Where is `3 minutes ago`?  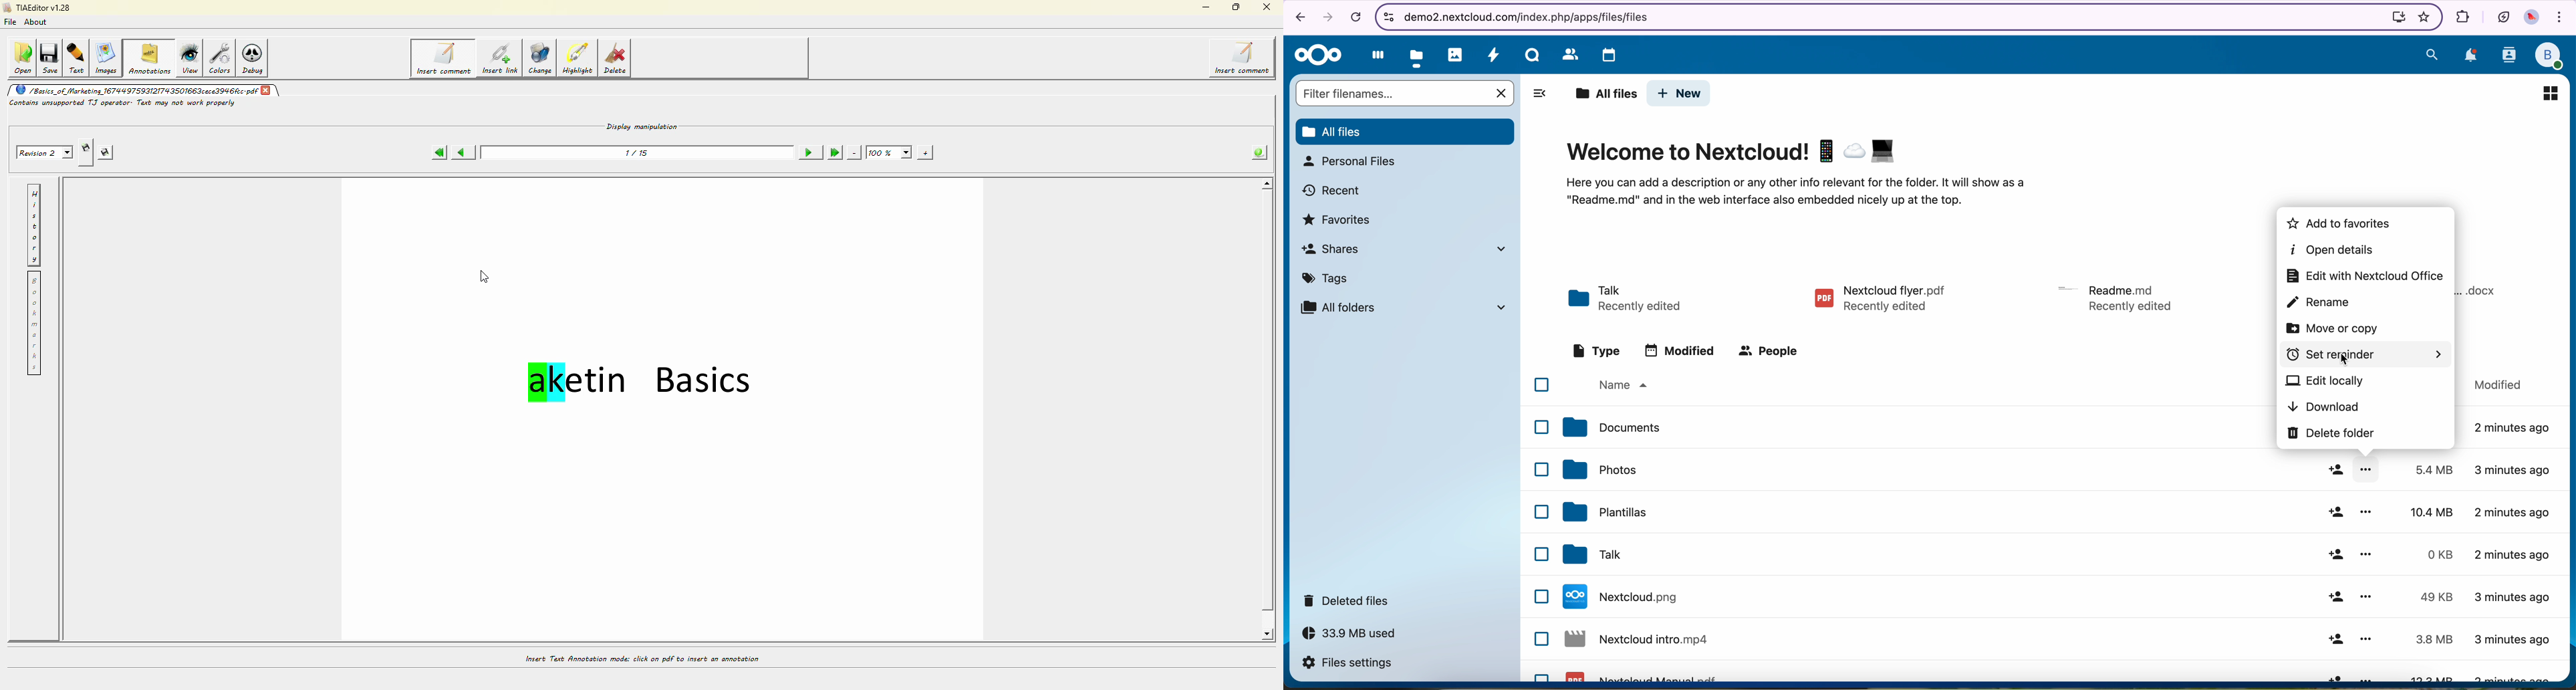 3 minutes ago is located at coordinates (2513, 599).